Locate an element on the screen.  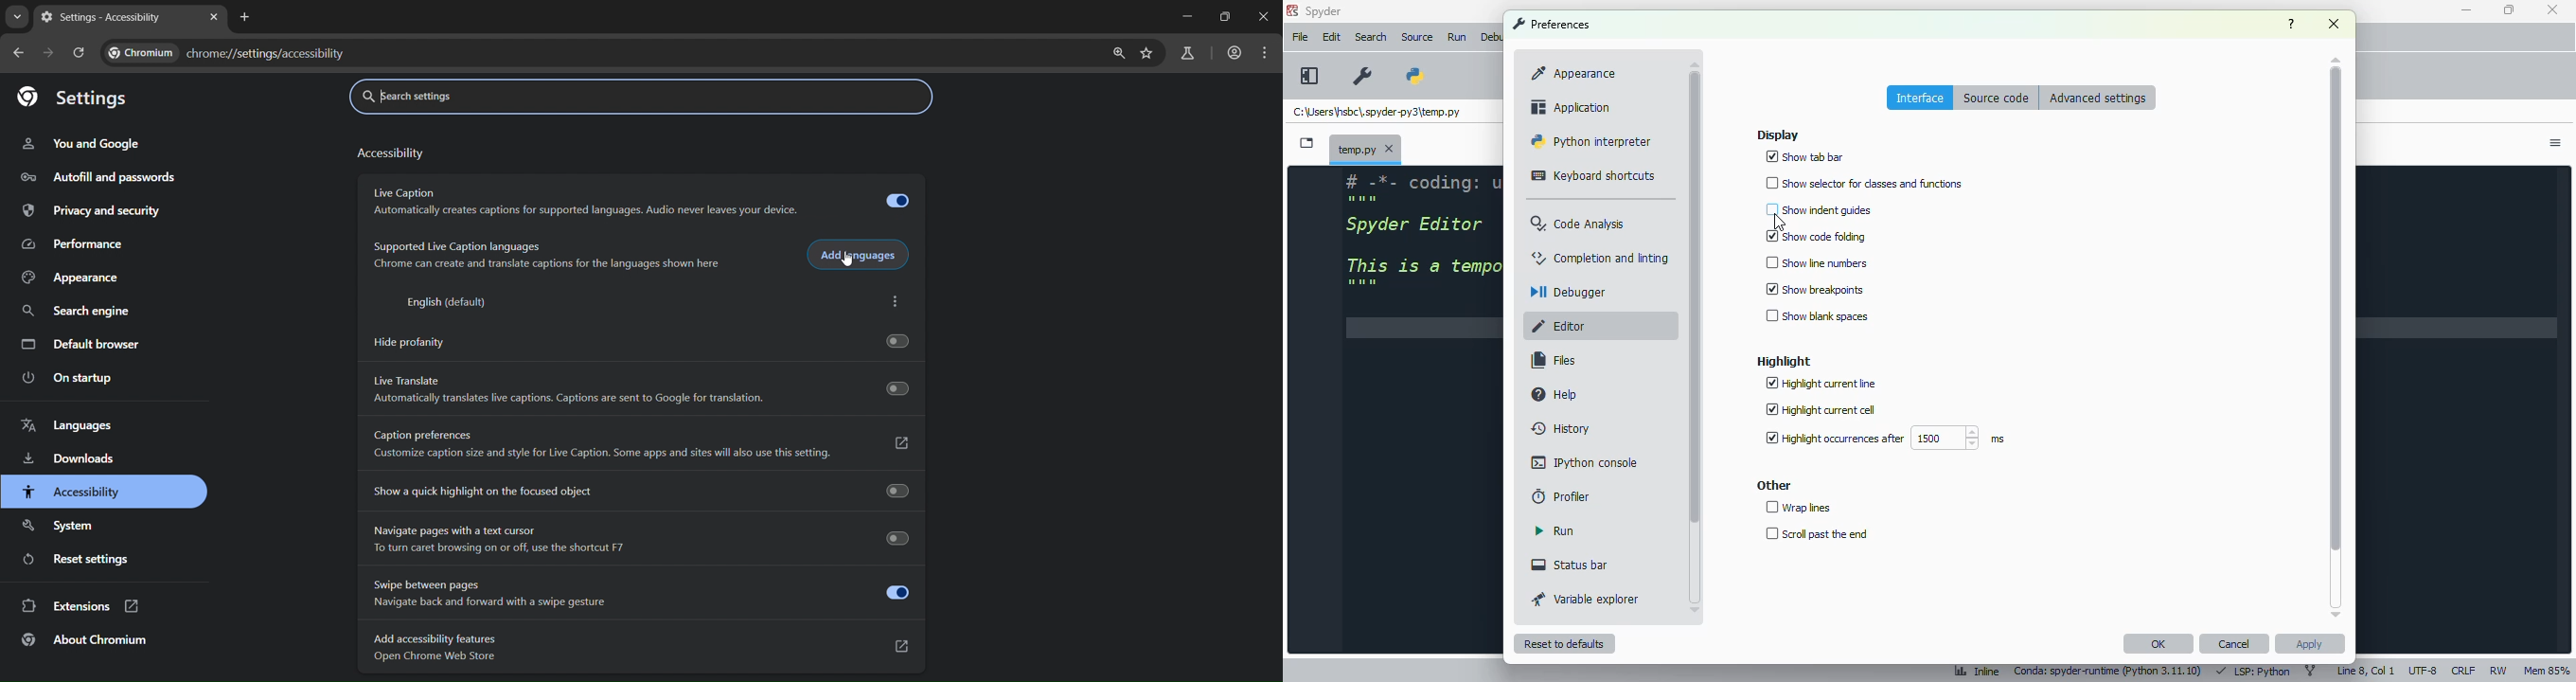
files is located at coordinates (1556, 360).